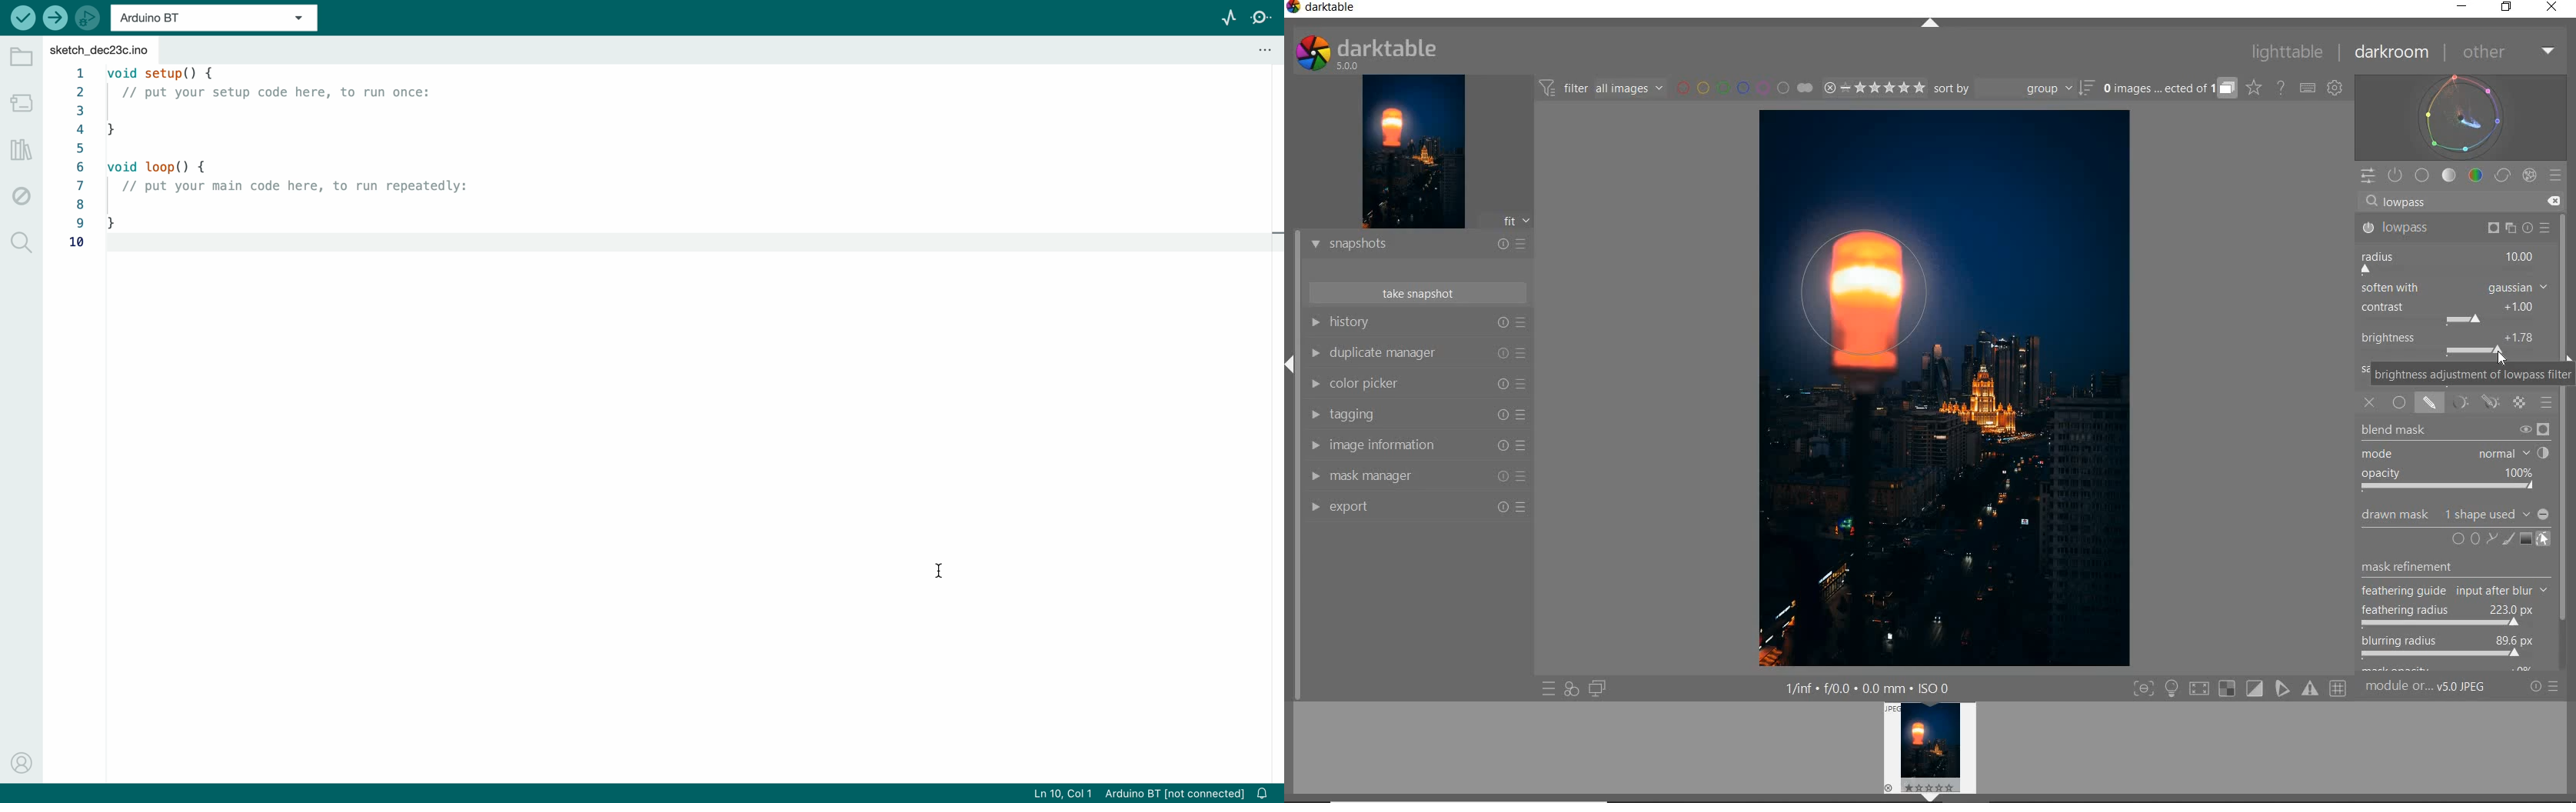 The image size is (2576, 812). Describe the element at coordinates (1745, 89) in the screenshot. I see `FILTER BY IMAGE COLOR LABEL` at that location.